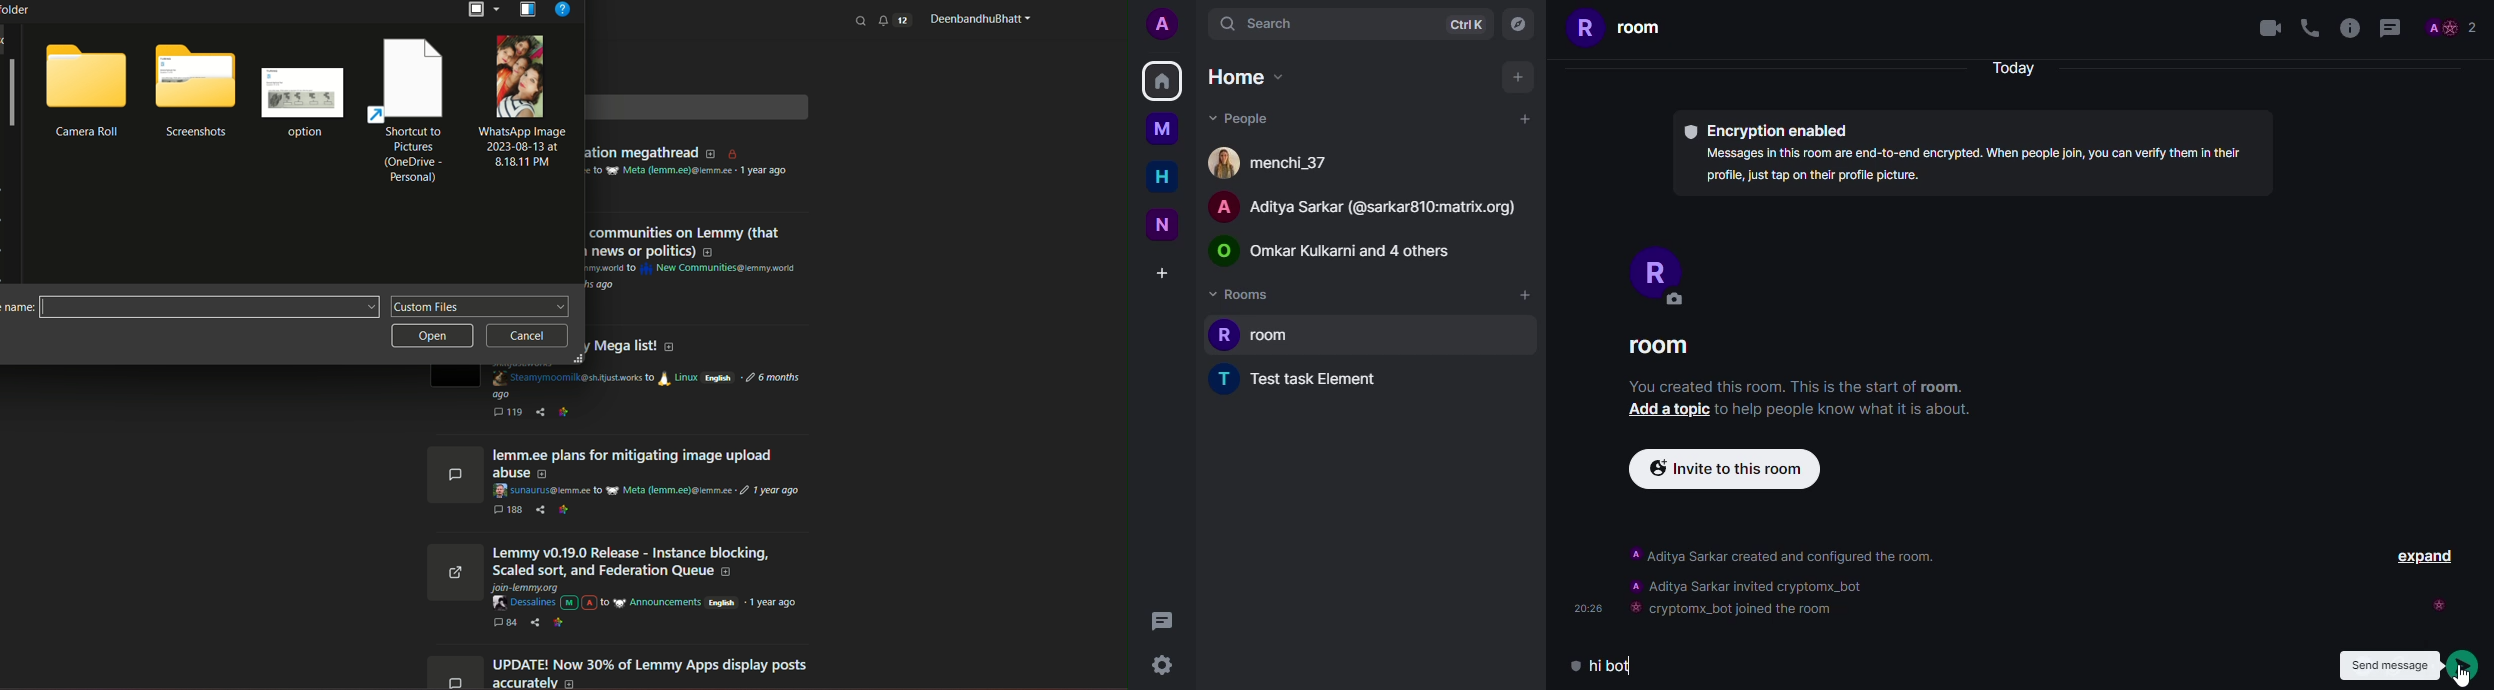 The height and width of the screenshot is (700, 2520). What do you see at coordinates (1257, 331) in the screenshot?
I see `room` at bounding box center [1257, 331].